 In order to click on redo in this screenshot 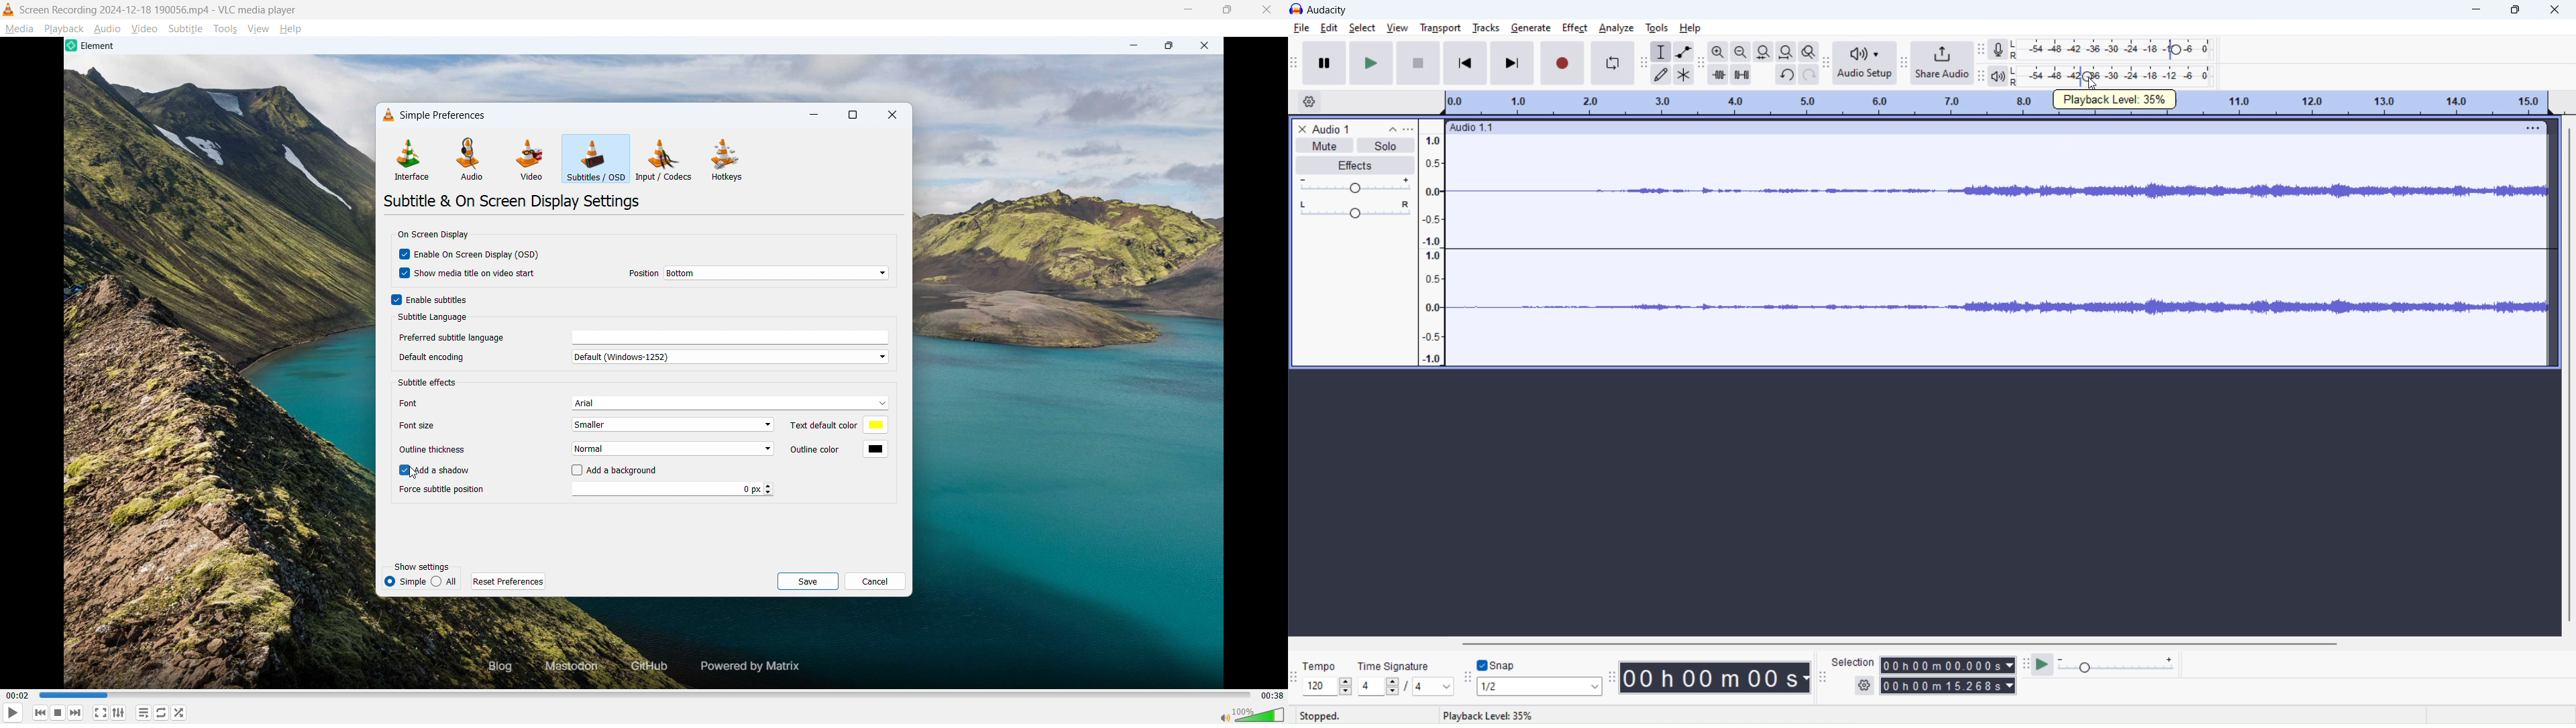, I will do `click(1809, 74)`.